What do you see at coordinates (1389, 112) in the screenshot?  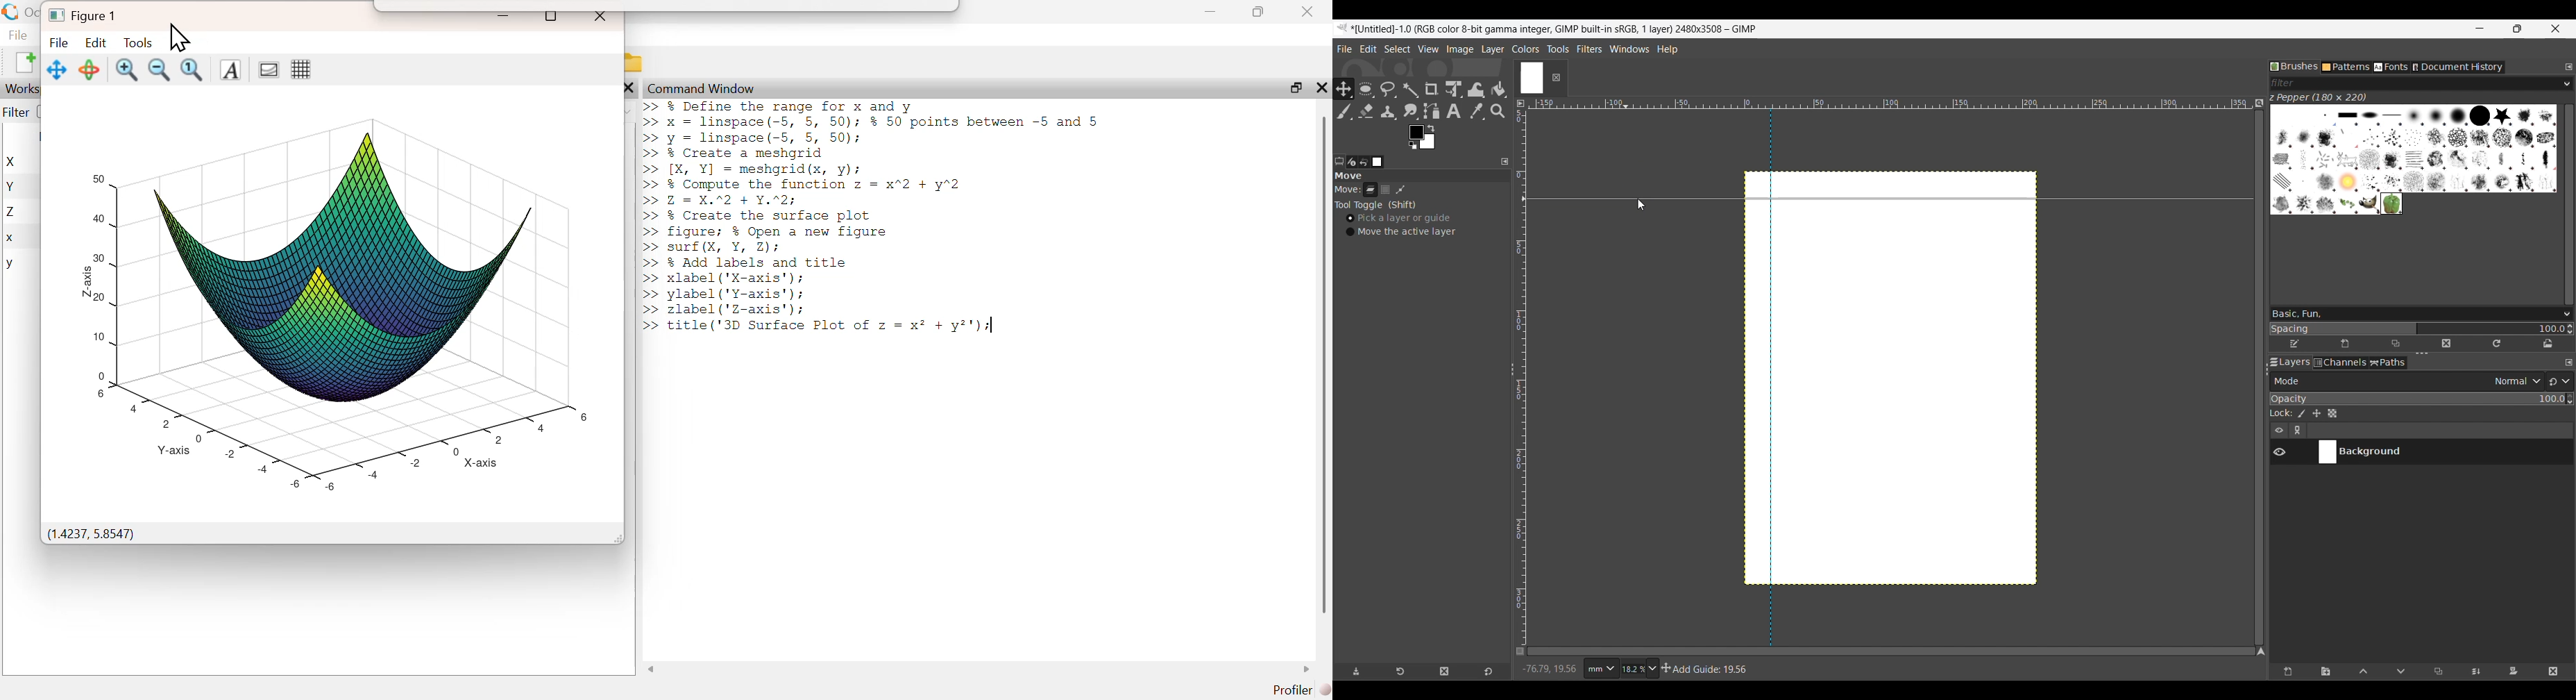 I see `Clone tool` at bounding box center [1389, 112].